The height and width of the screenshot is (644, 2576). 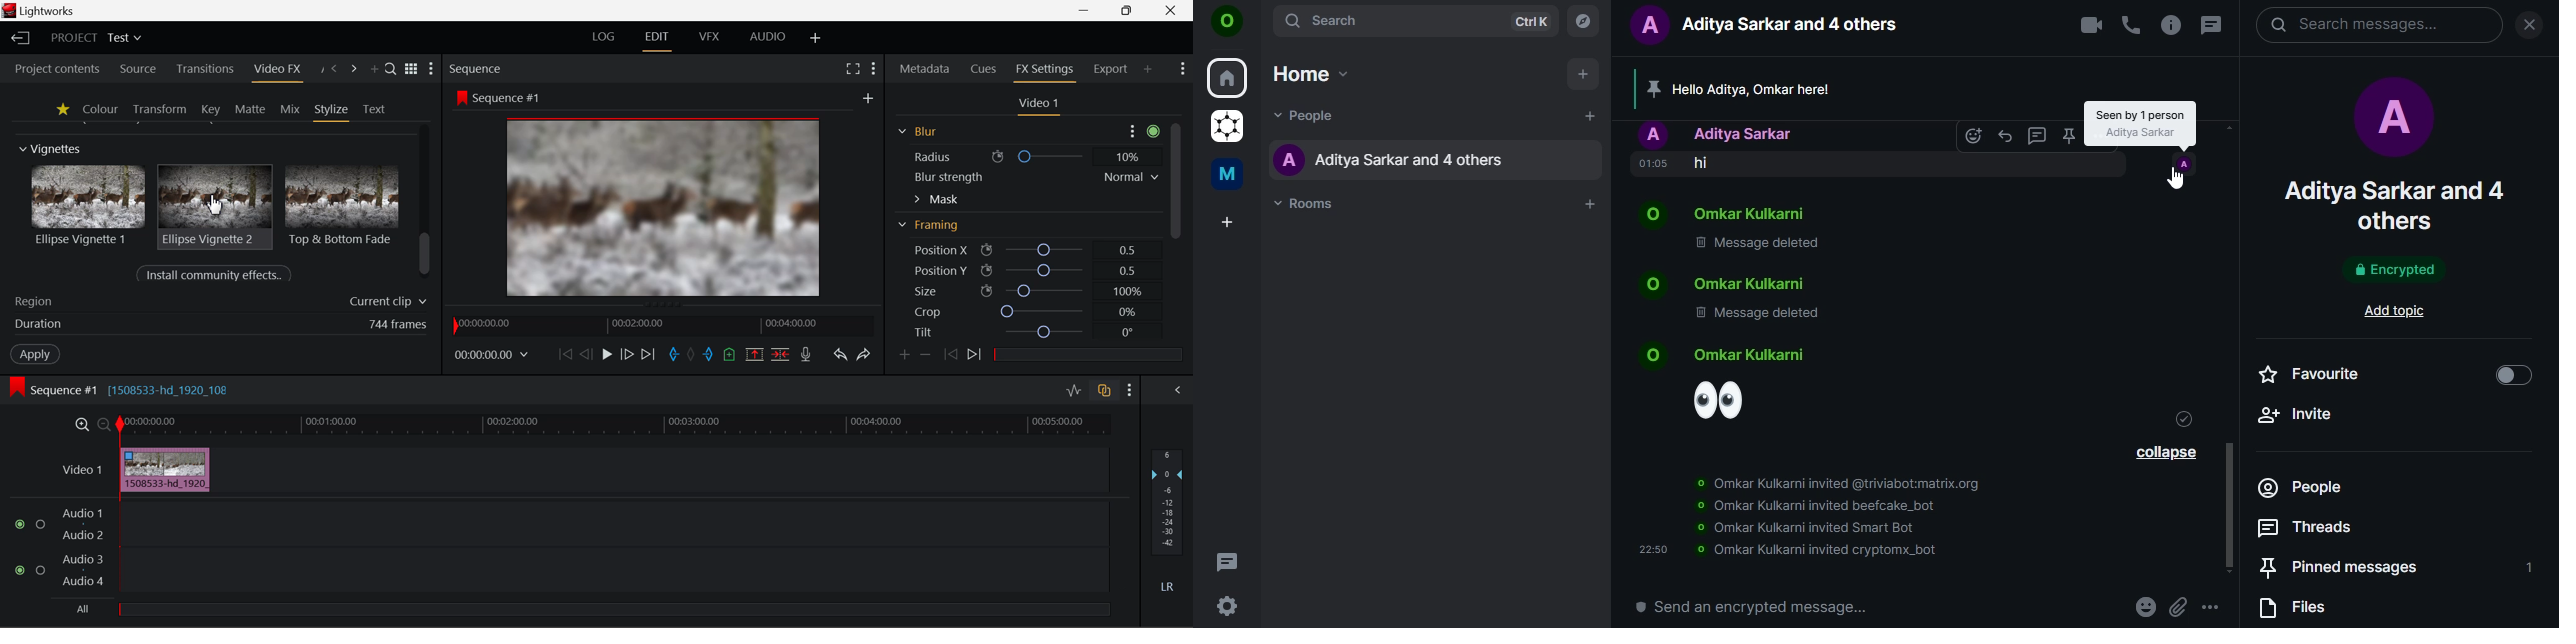 What do you see at coordinates (1586, 20) in the screenshot?
I see `explore room` at bounding box center [1586, 20].